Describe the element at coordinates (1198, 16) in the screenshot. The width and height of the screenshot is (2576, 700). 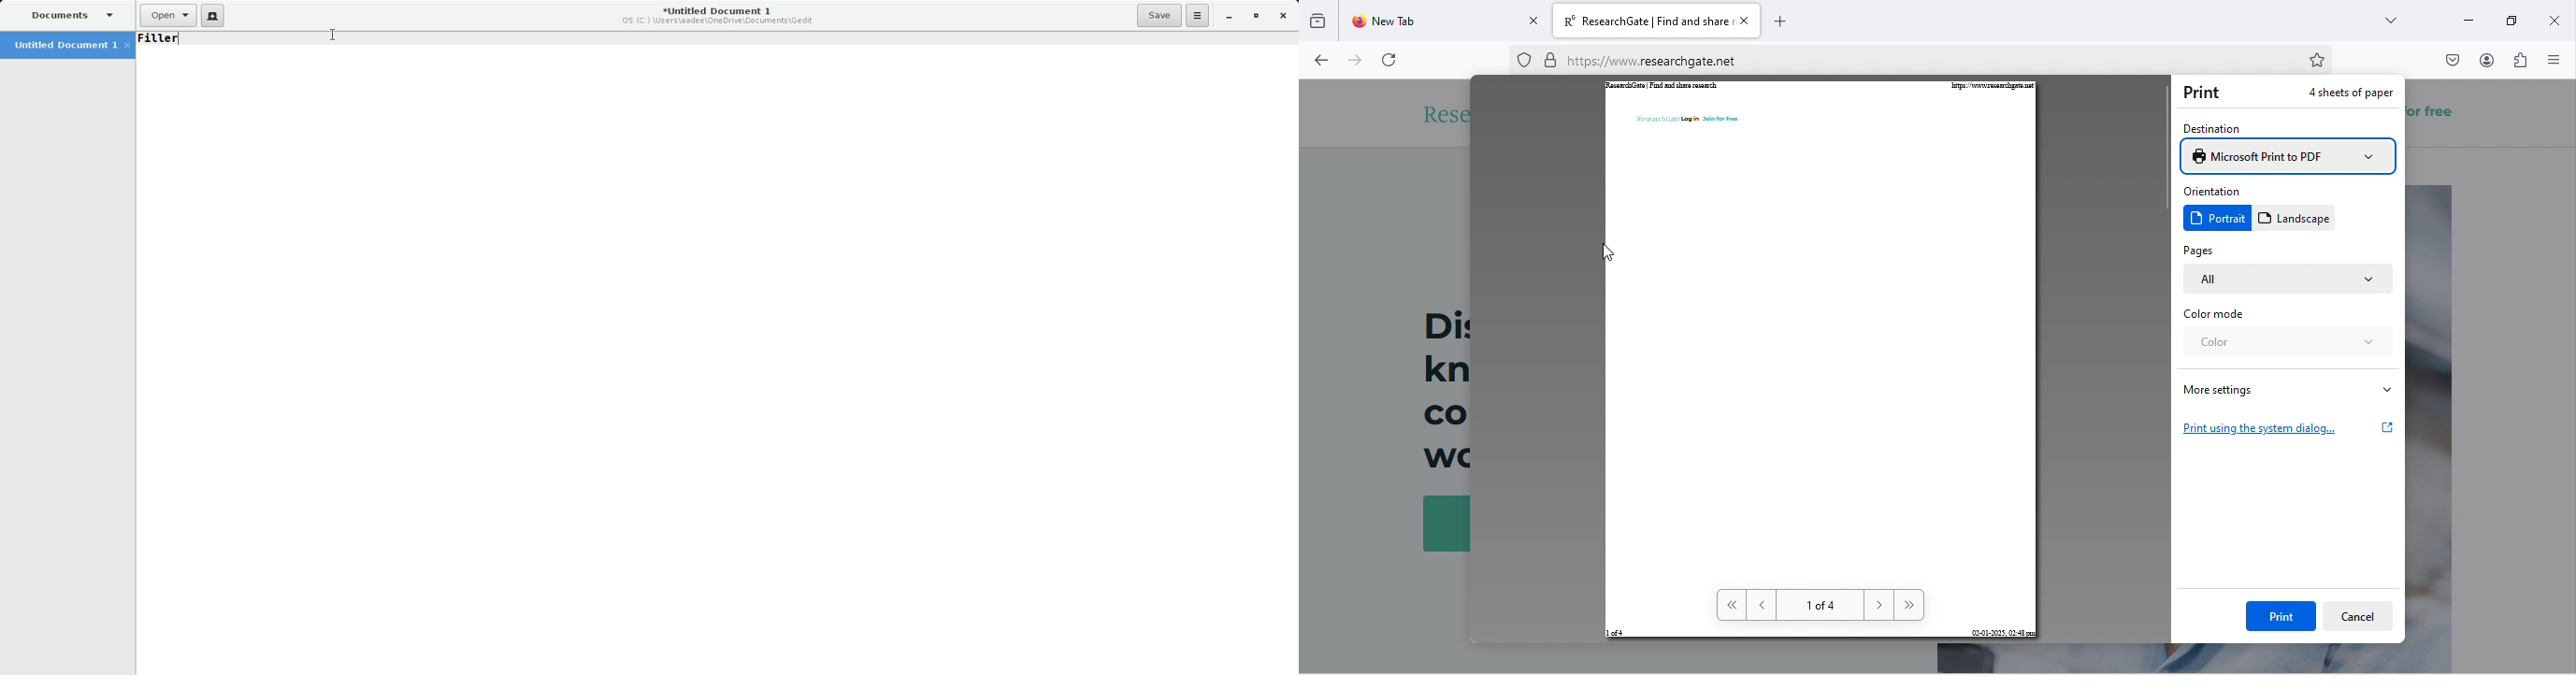
I see `Options` at that location.